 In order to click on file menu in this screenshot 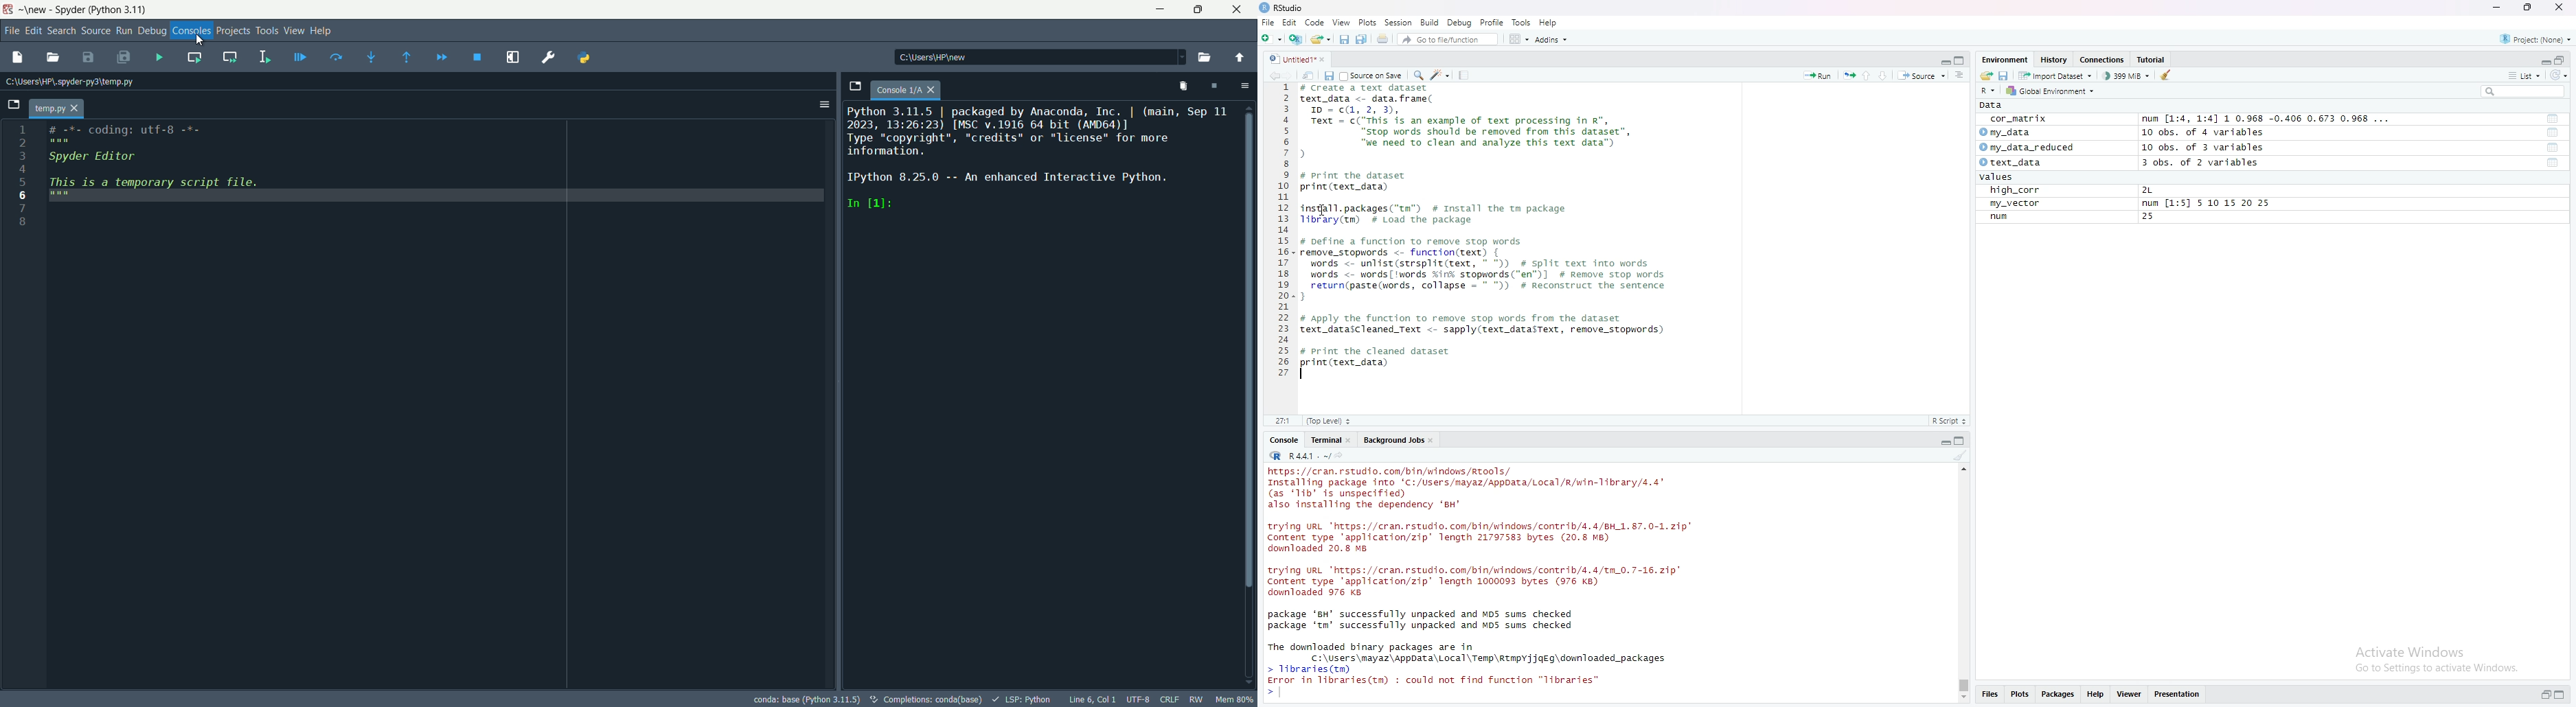, I will do `click(11, 30)`.